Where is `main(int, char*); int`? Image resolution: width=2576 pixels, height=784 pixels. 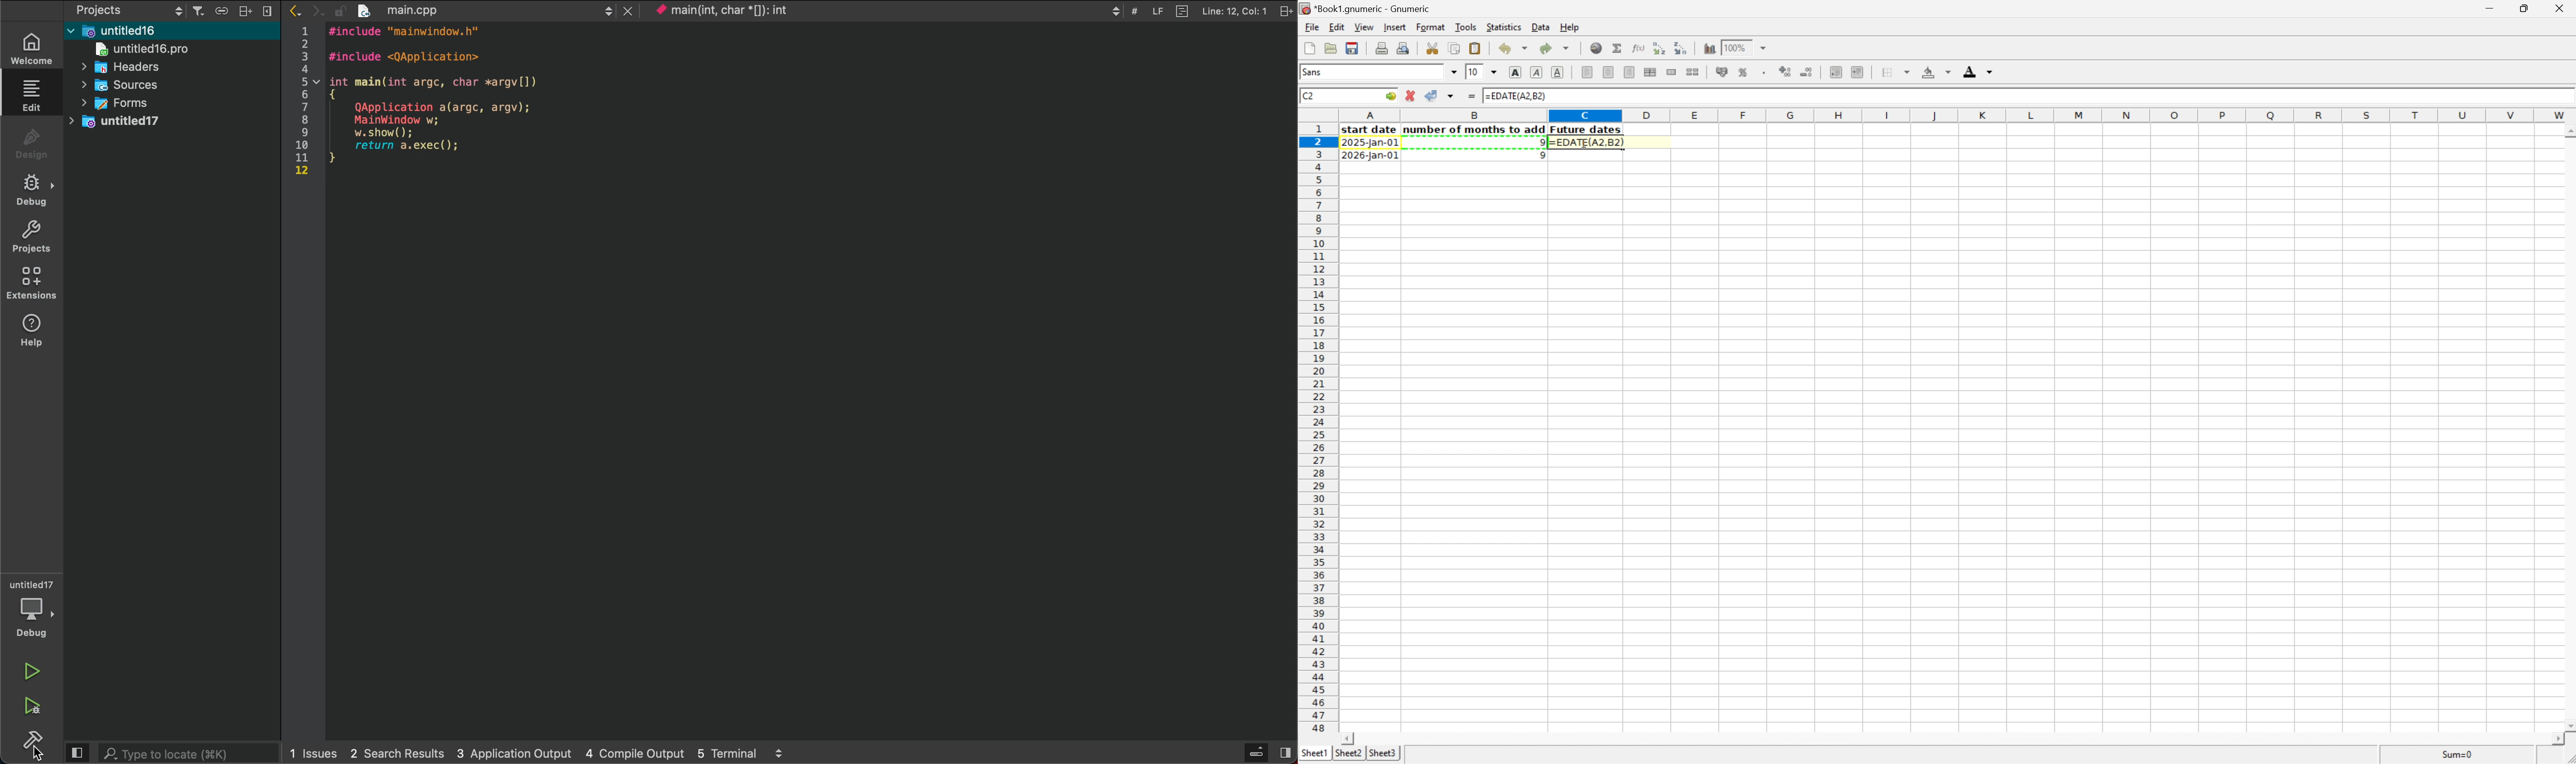
main(int, char*); int is located at coordinates (750, 10).